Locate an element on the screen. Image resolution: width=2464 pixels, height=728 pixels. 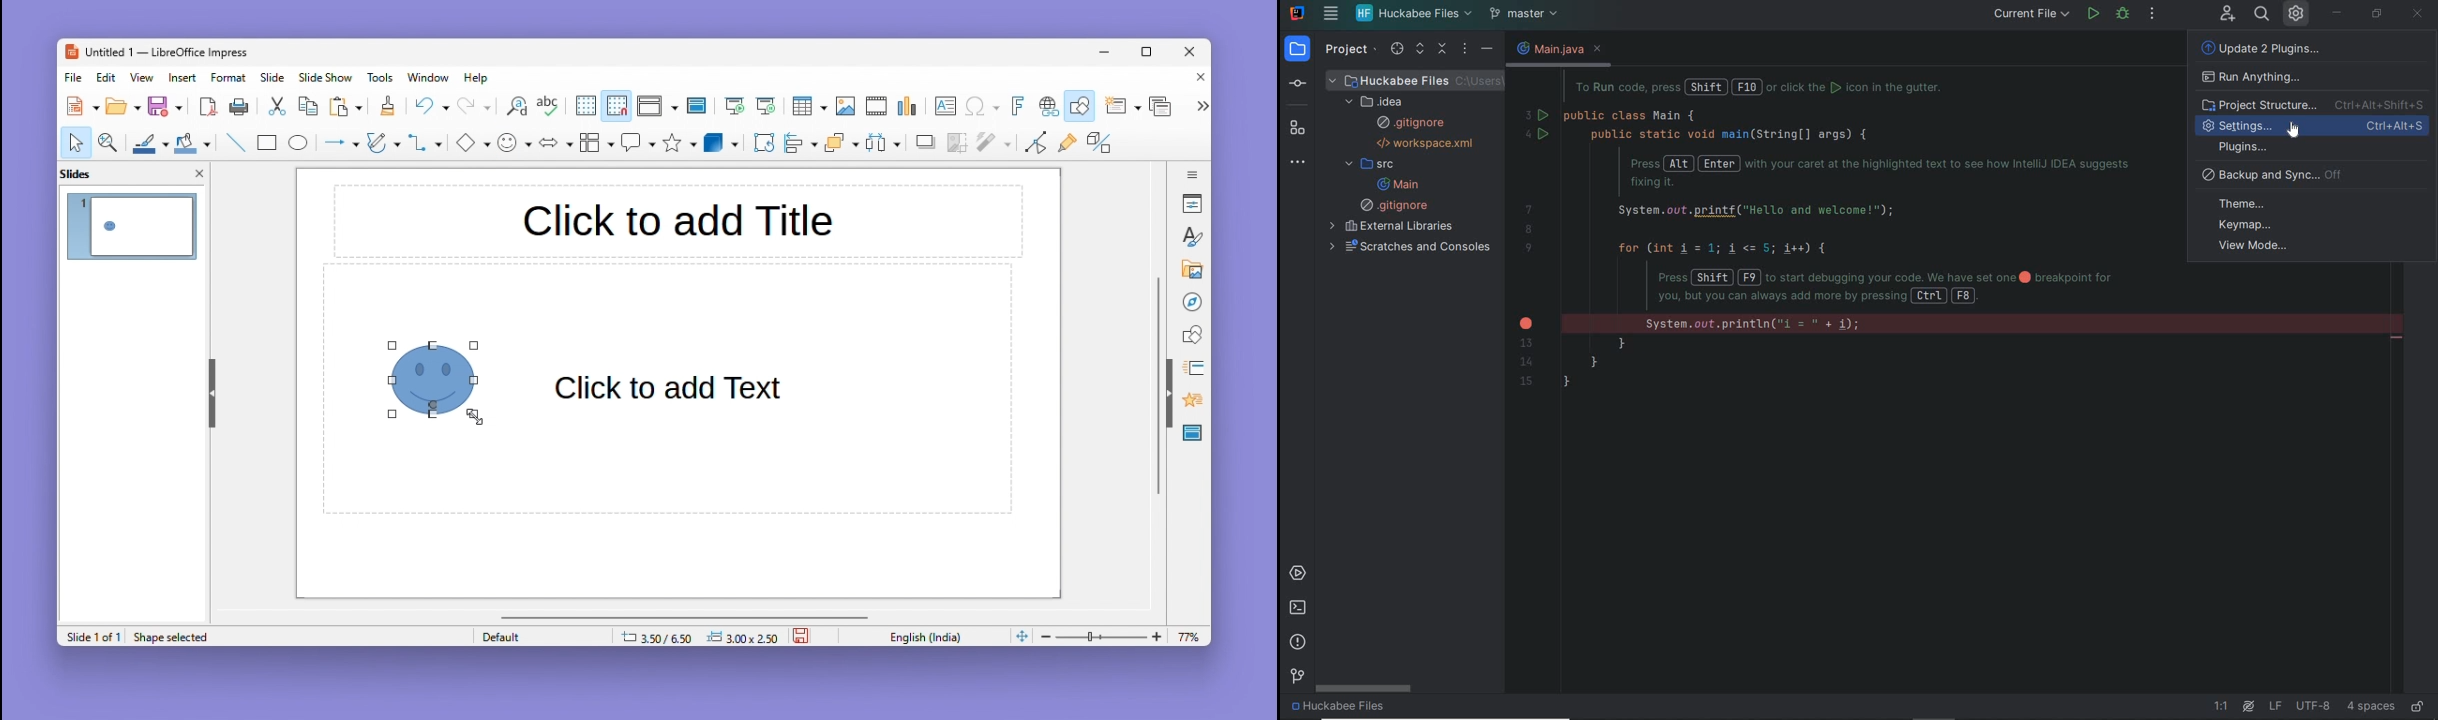
make file ready only is located at coordinates (2419, 707).